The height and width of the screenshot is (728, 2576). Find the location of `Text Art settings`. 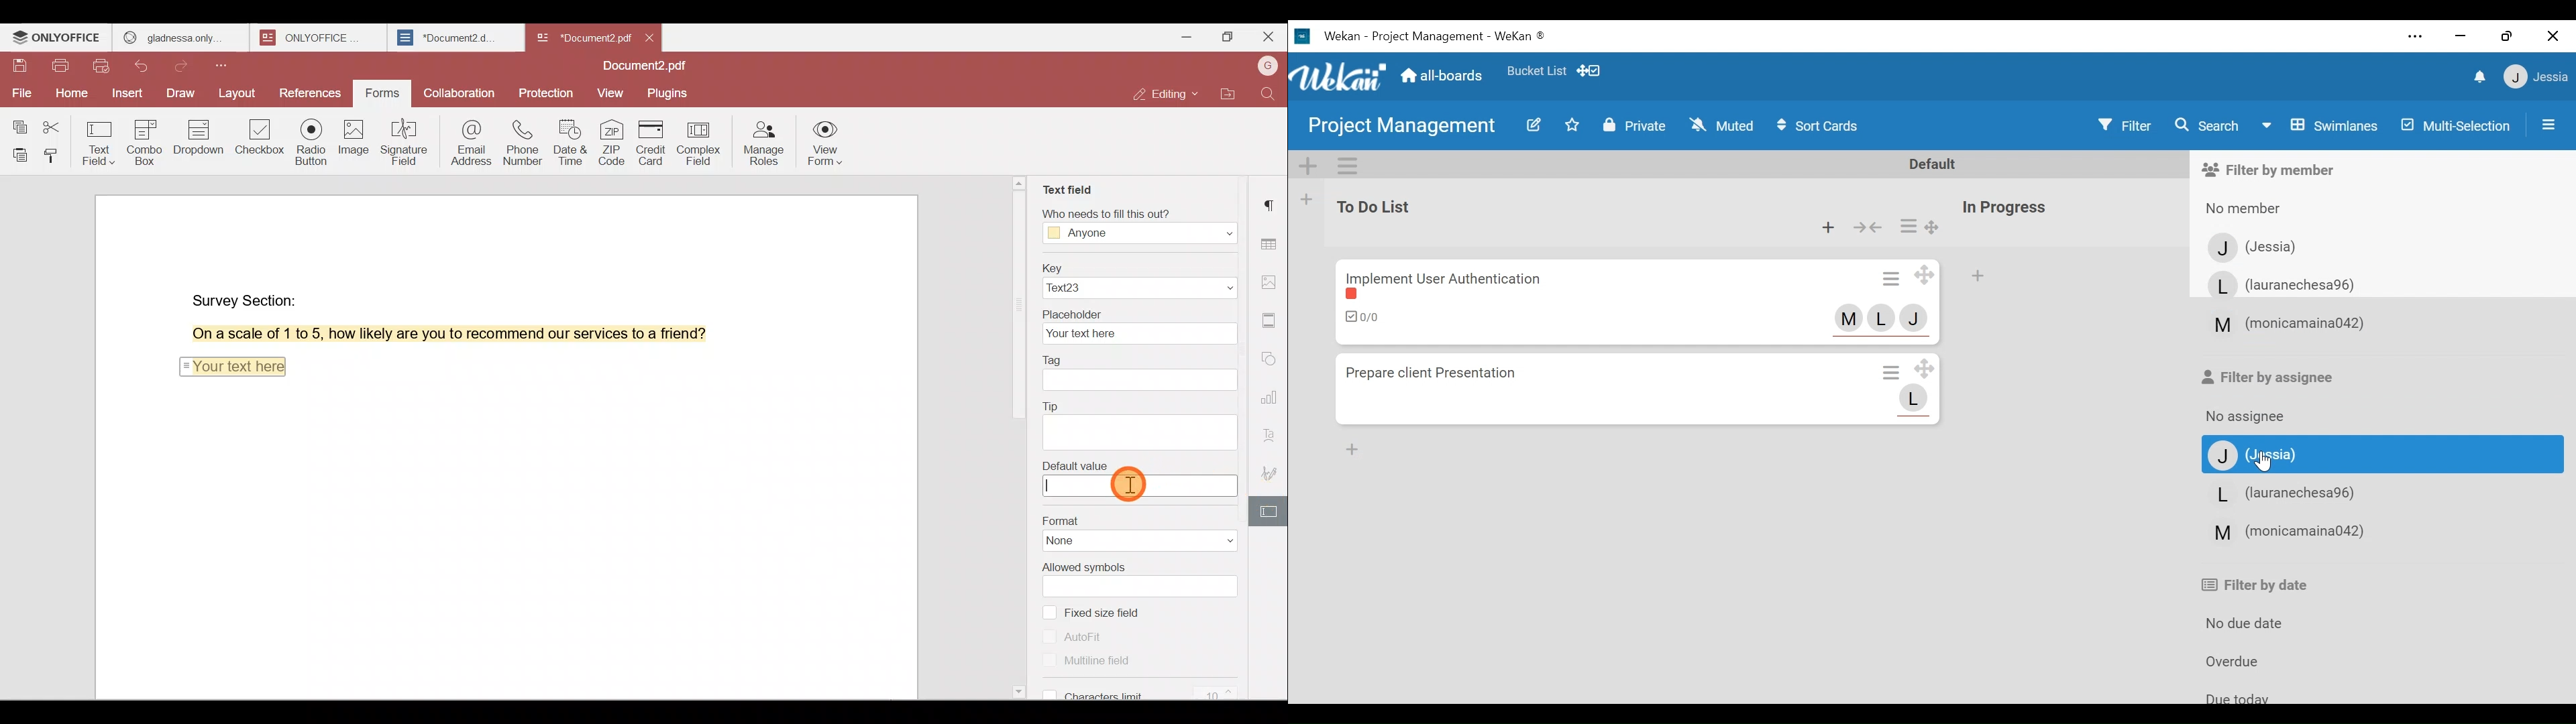

Text Art settings is located at coordinates (1271, 432).